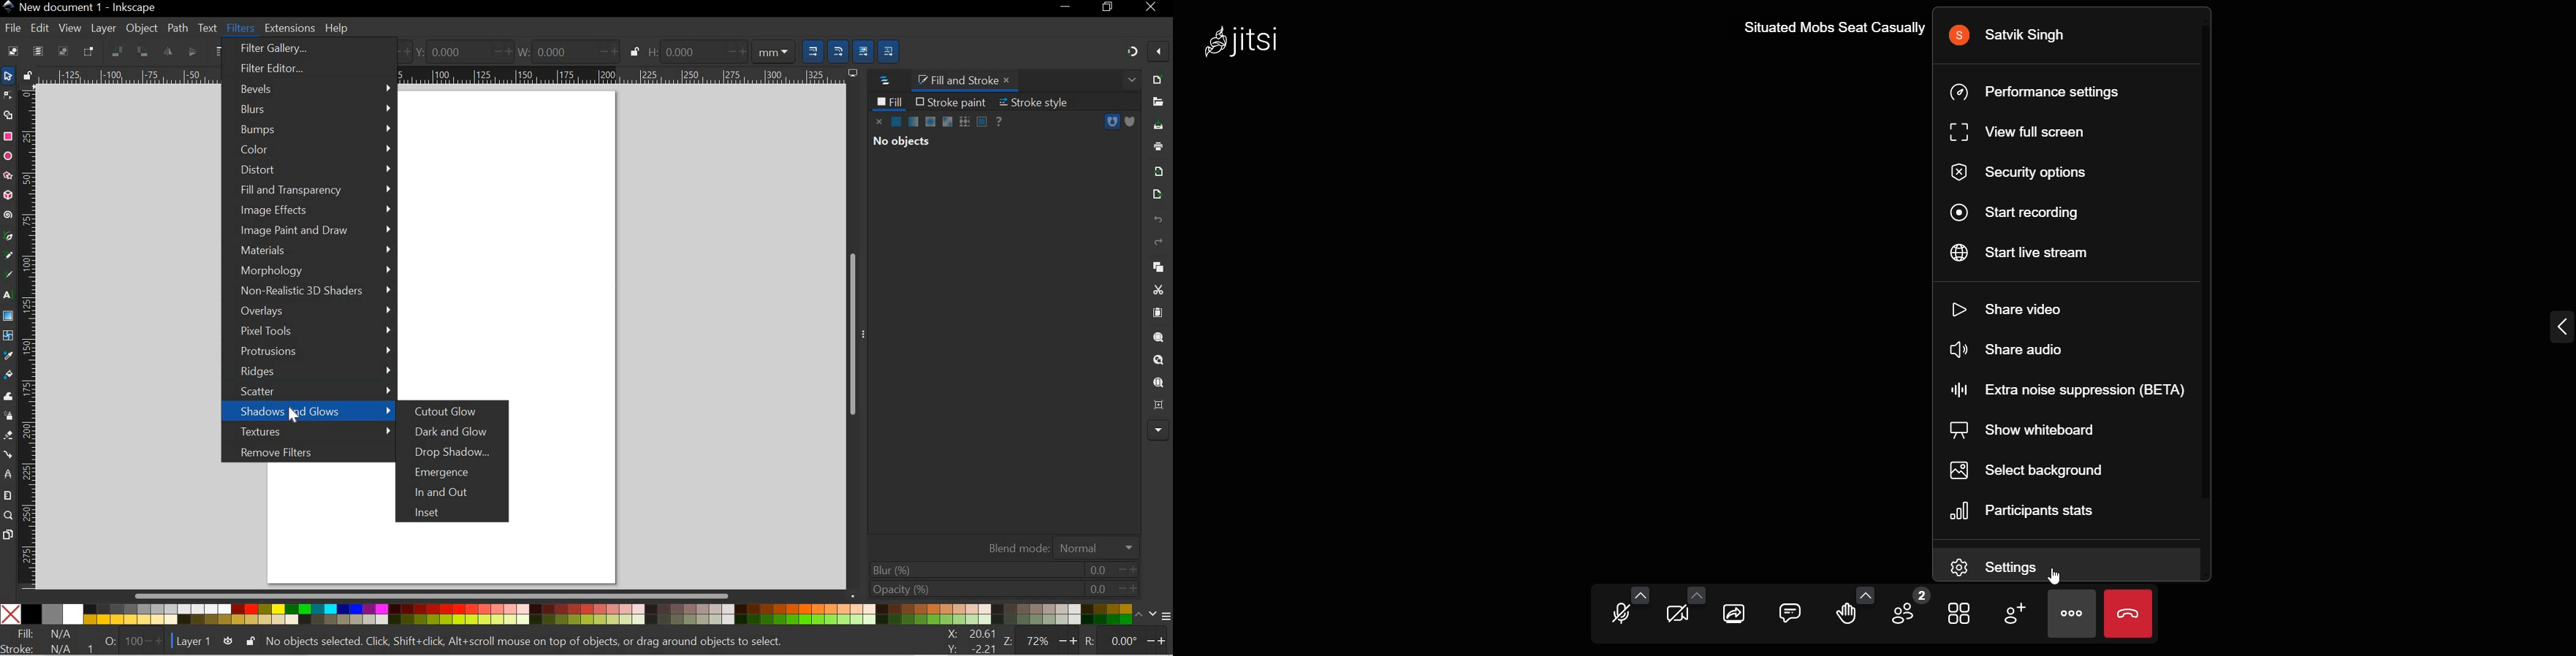  I want to click on FILL AND STROKE, so click(967, 80).